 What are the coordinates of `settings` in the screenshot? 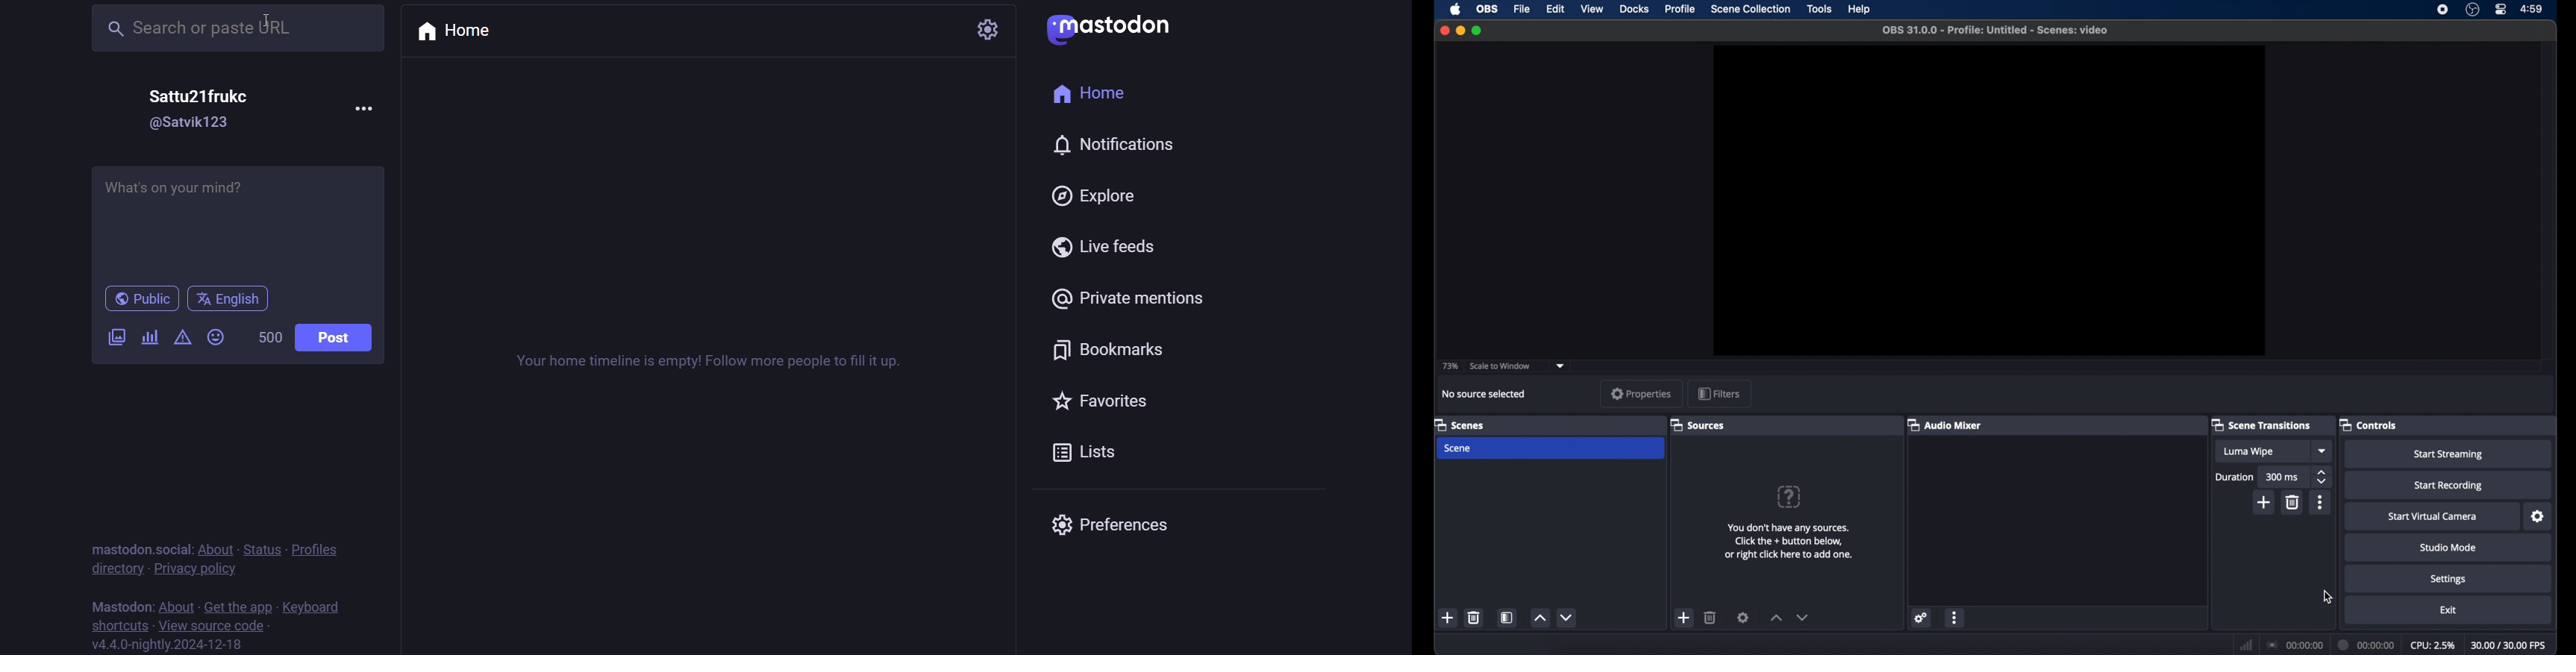 It's located at (1921, 617).